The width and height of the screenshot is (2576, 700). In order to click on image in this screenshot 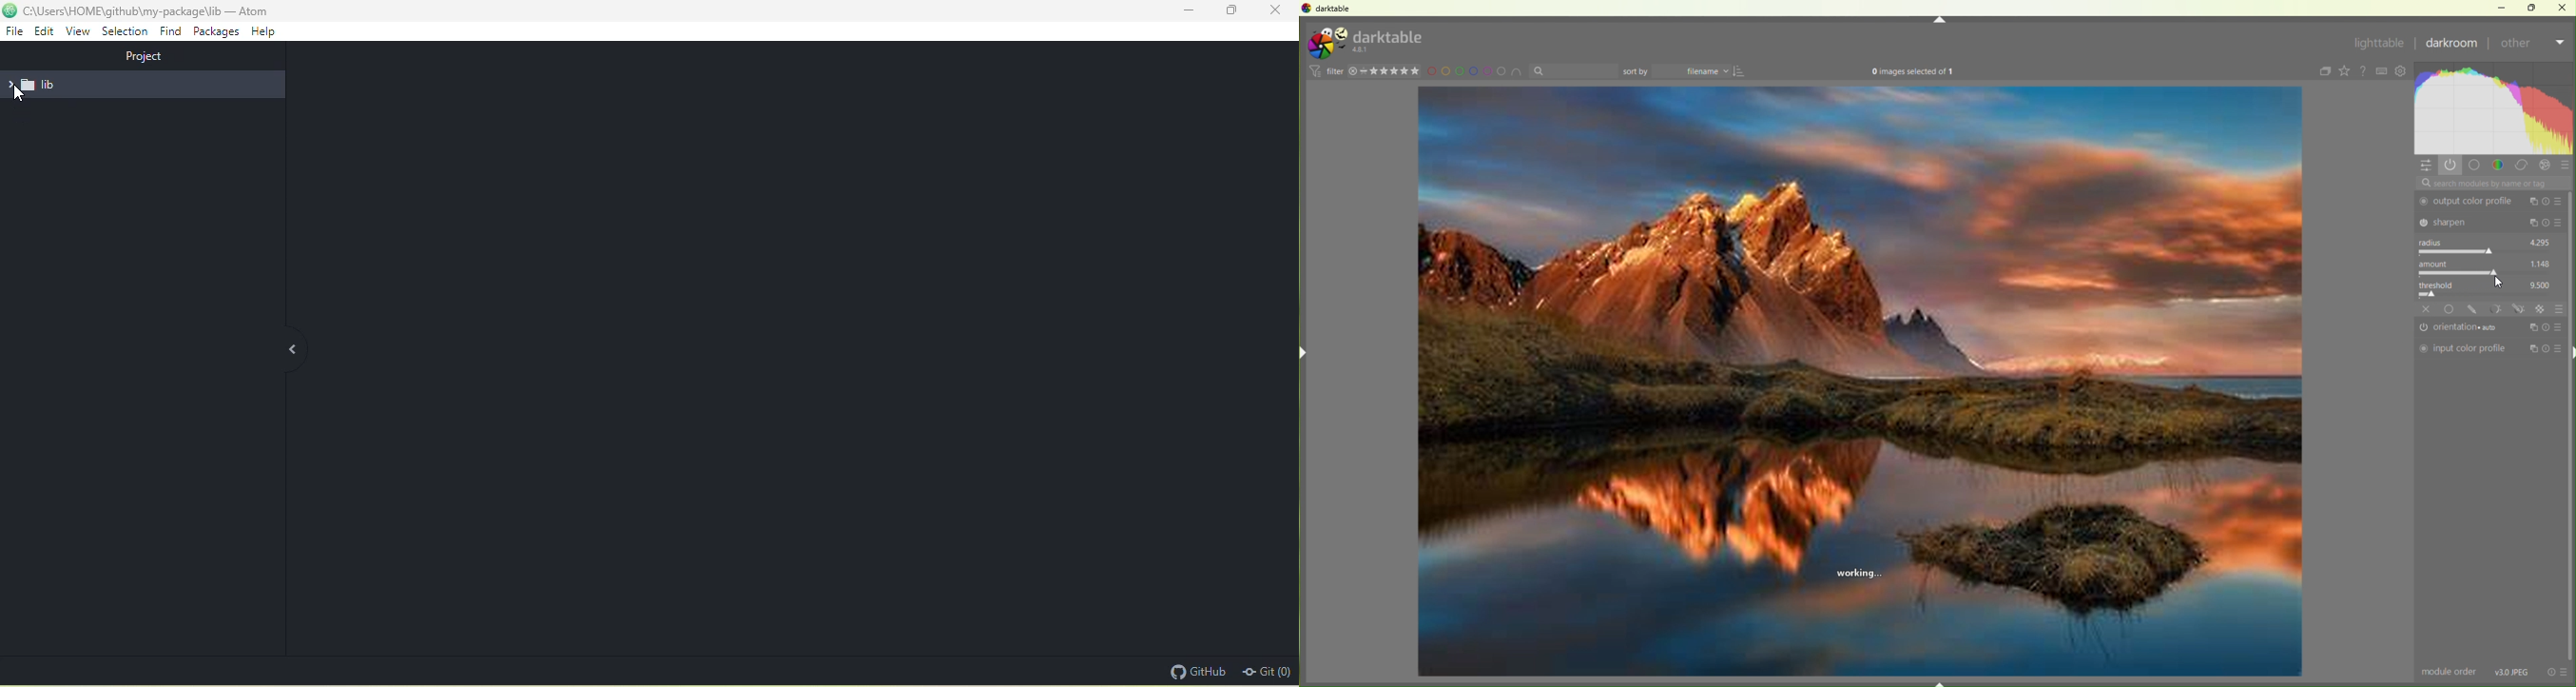, I will do `click(1860, 383)`.